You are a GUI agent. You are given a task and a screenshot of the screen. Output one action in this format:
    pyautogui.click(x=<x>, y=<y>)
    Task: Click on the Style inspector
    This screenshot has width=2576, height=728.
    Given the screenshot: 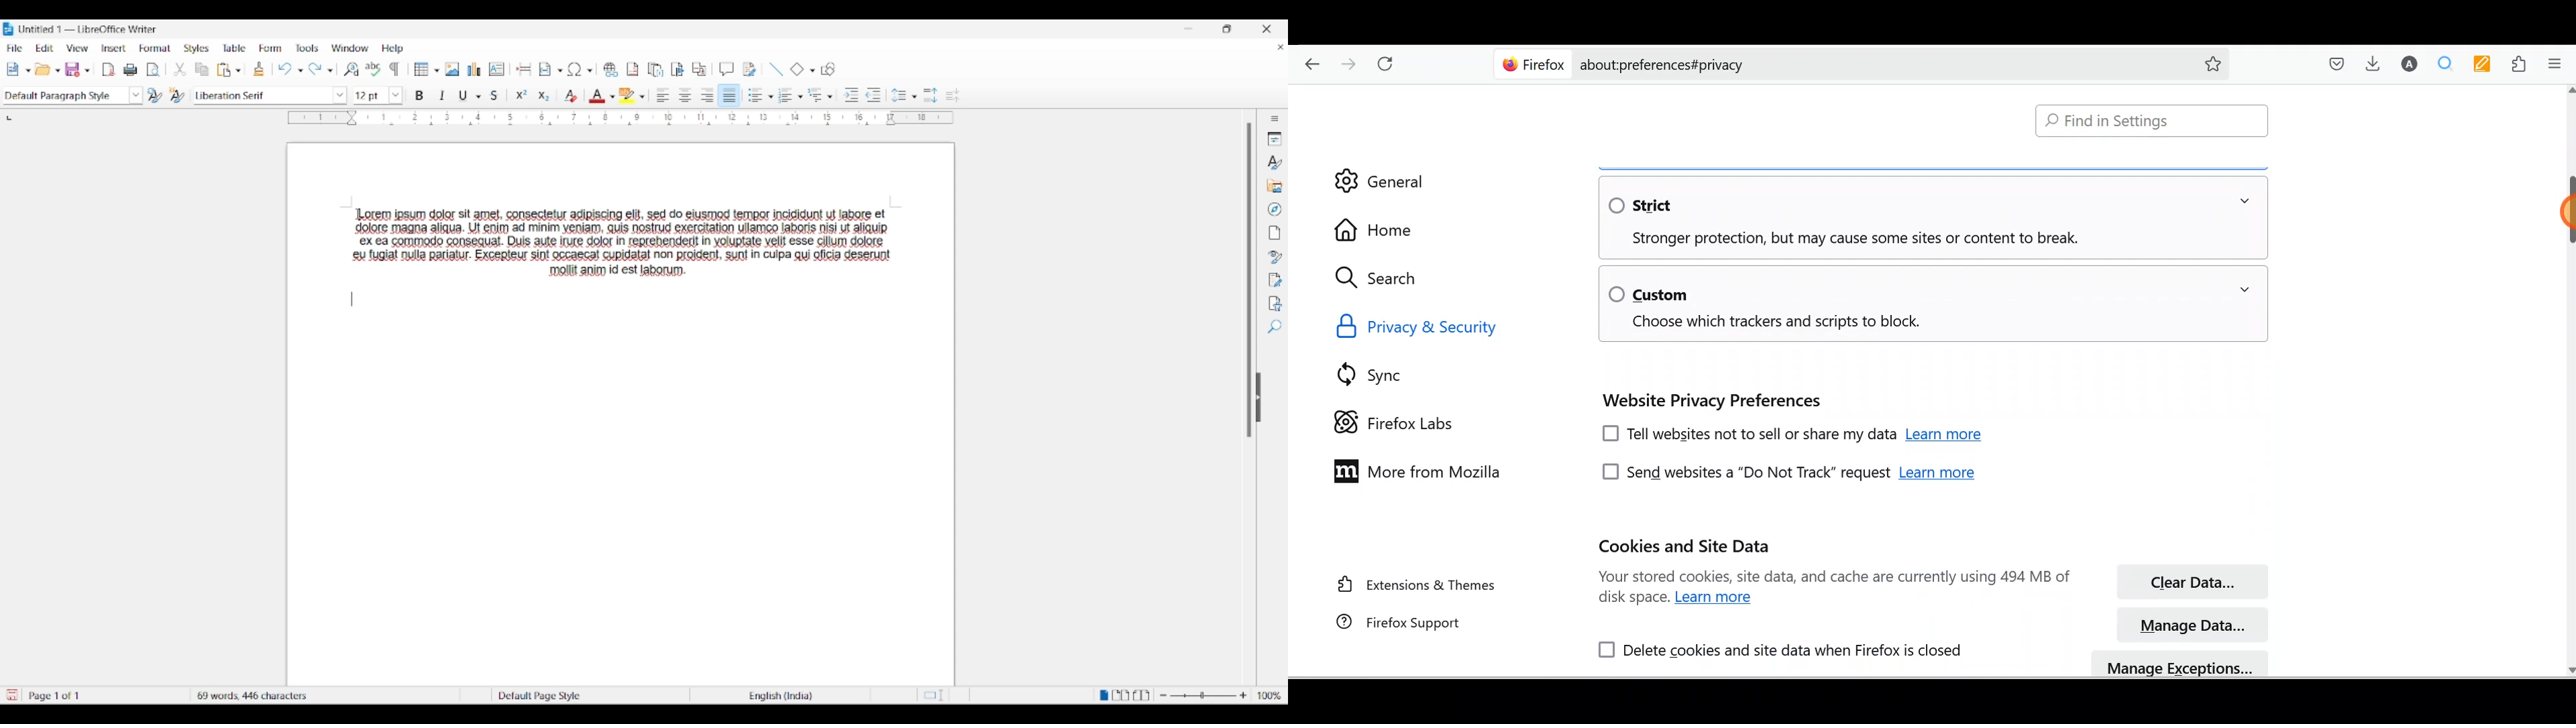 What is the action you would take?
    pyautogui.click(x=1275, y=257)
    